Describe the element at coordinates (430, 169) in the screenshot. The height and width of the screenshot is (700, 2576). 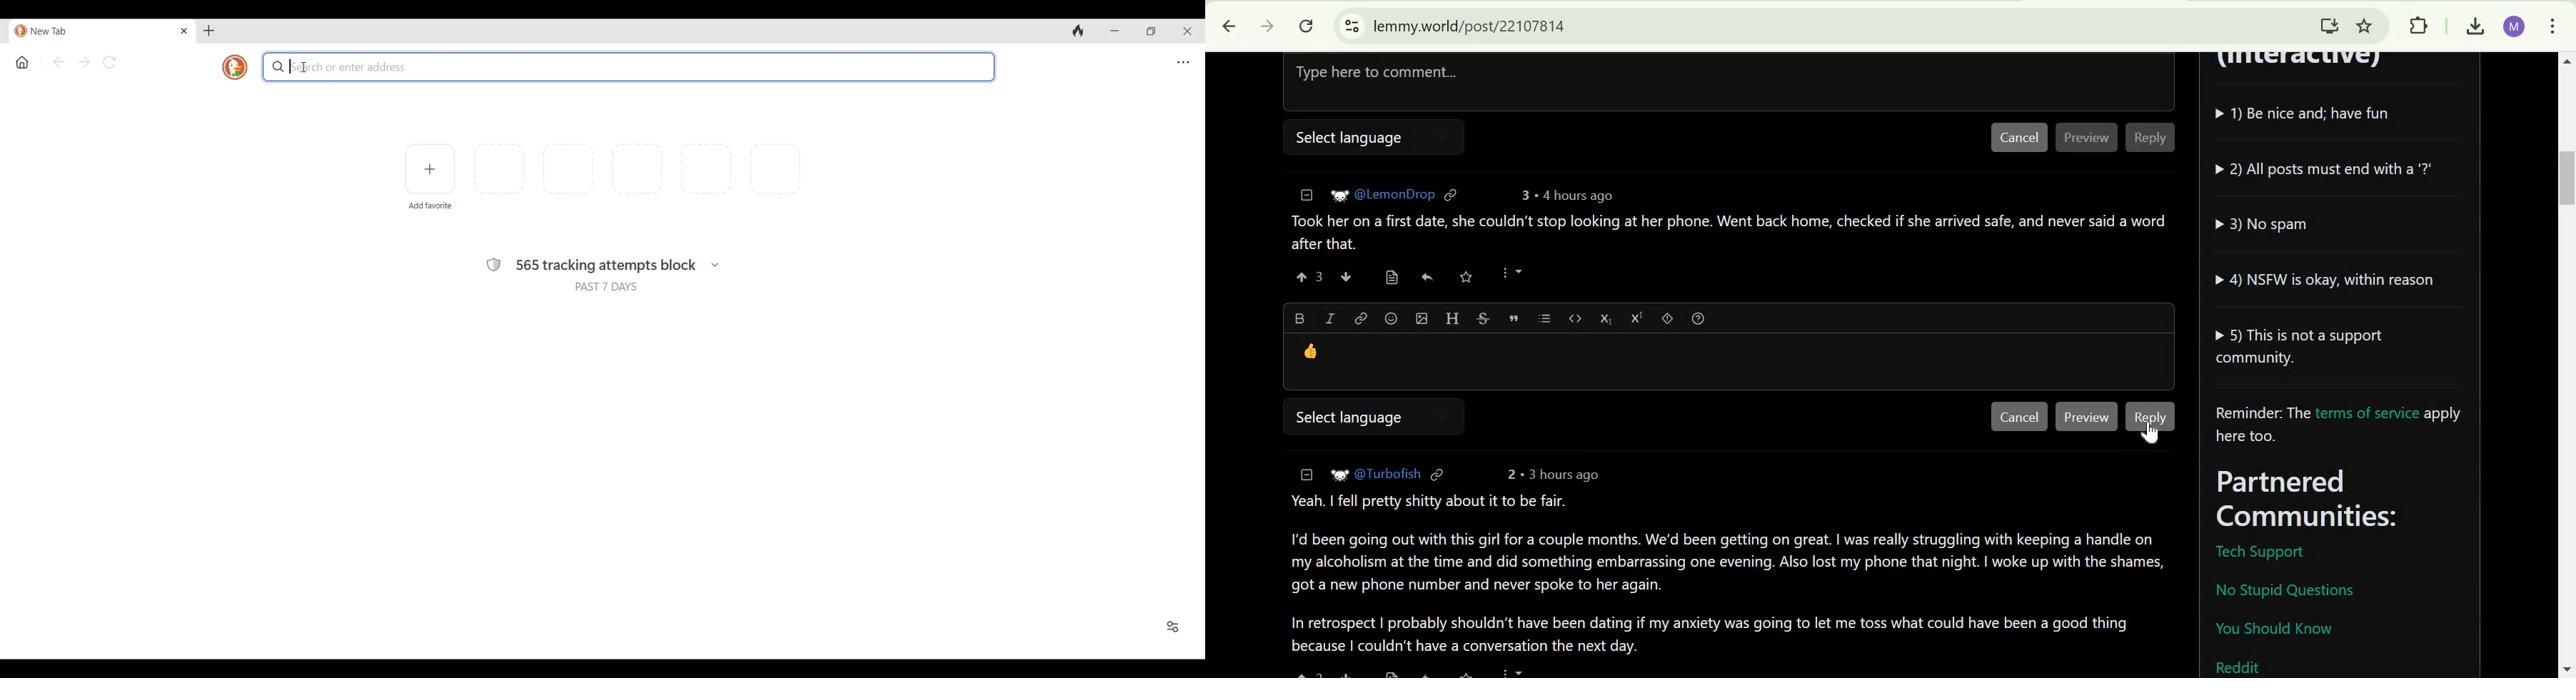
I see `Add favorite` at that location.